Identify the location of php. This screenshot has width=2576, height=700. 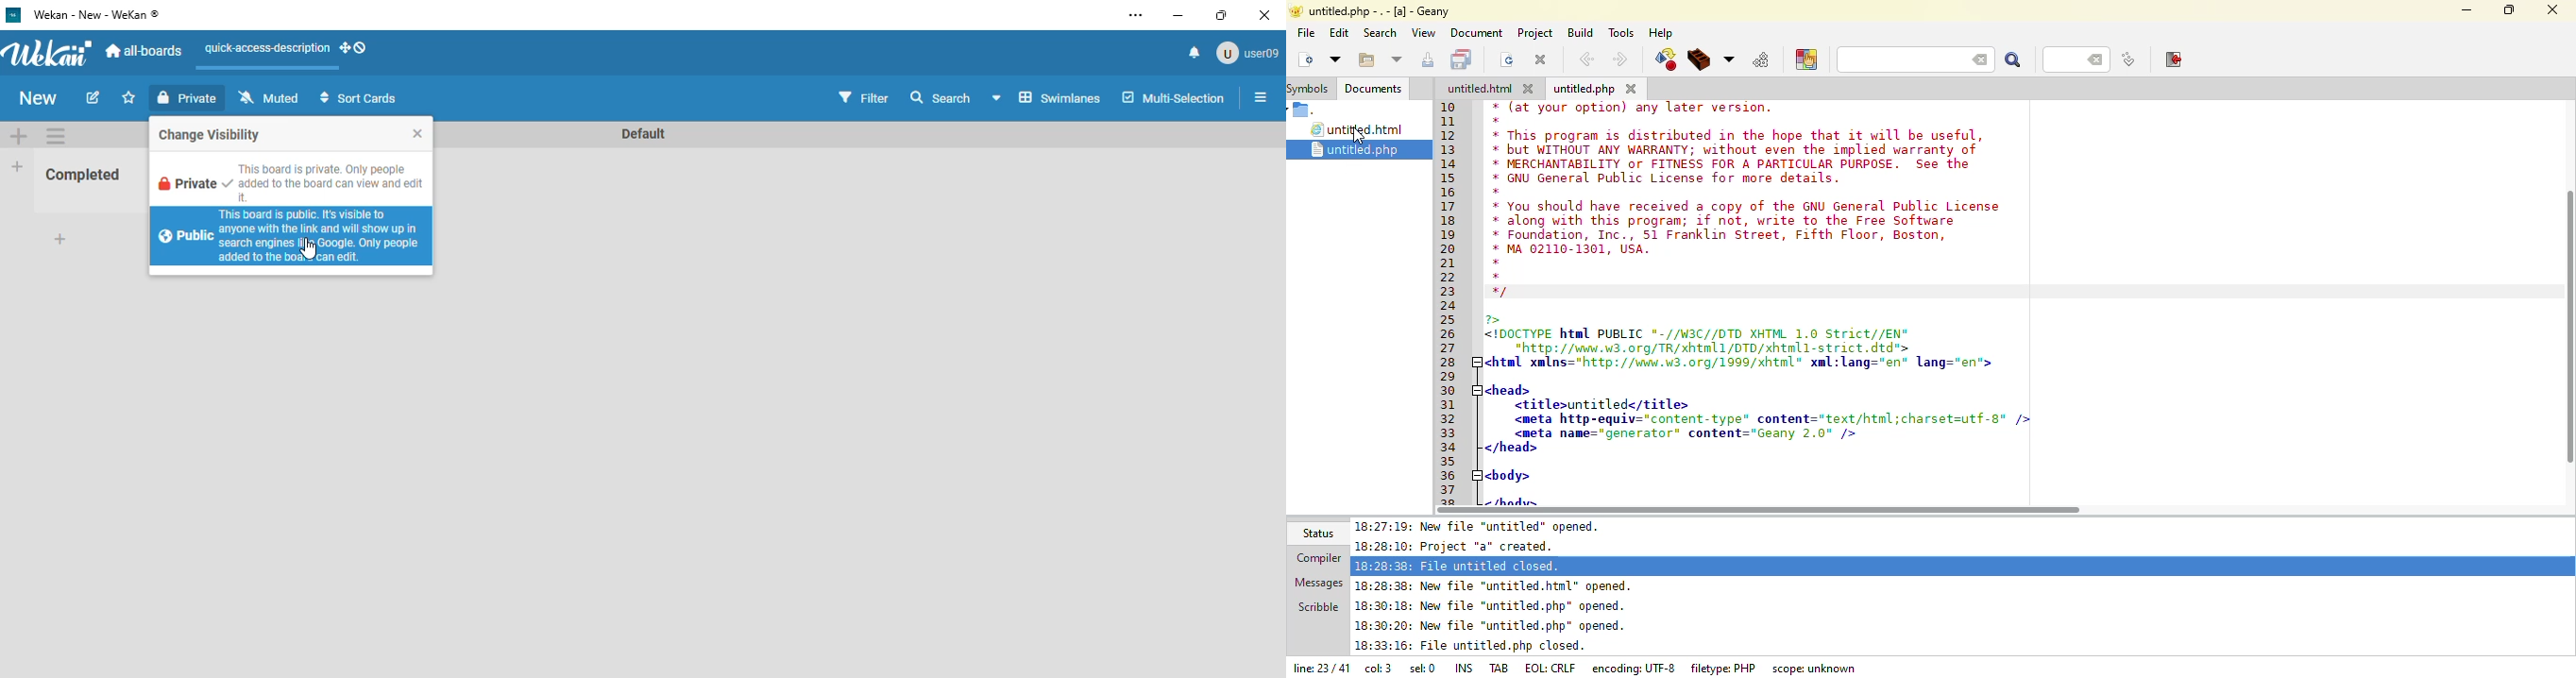
(1584, 90).